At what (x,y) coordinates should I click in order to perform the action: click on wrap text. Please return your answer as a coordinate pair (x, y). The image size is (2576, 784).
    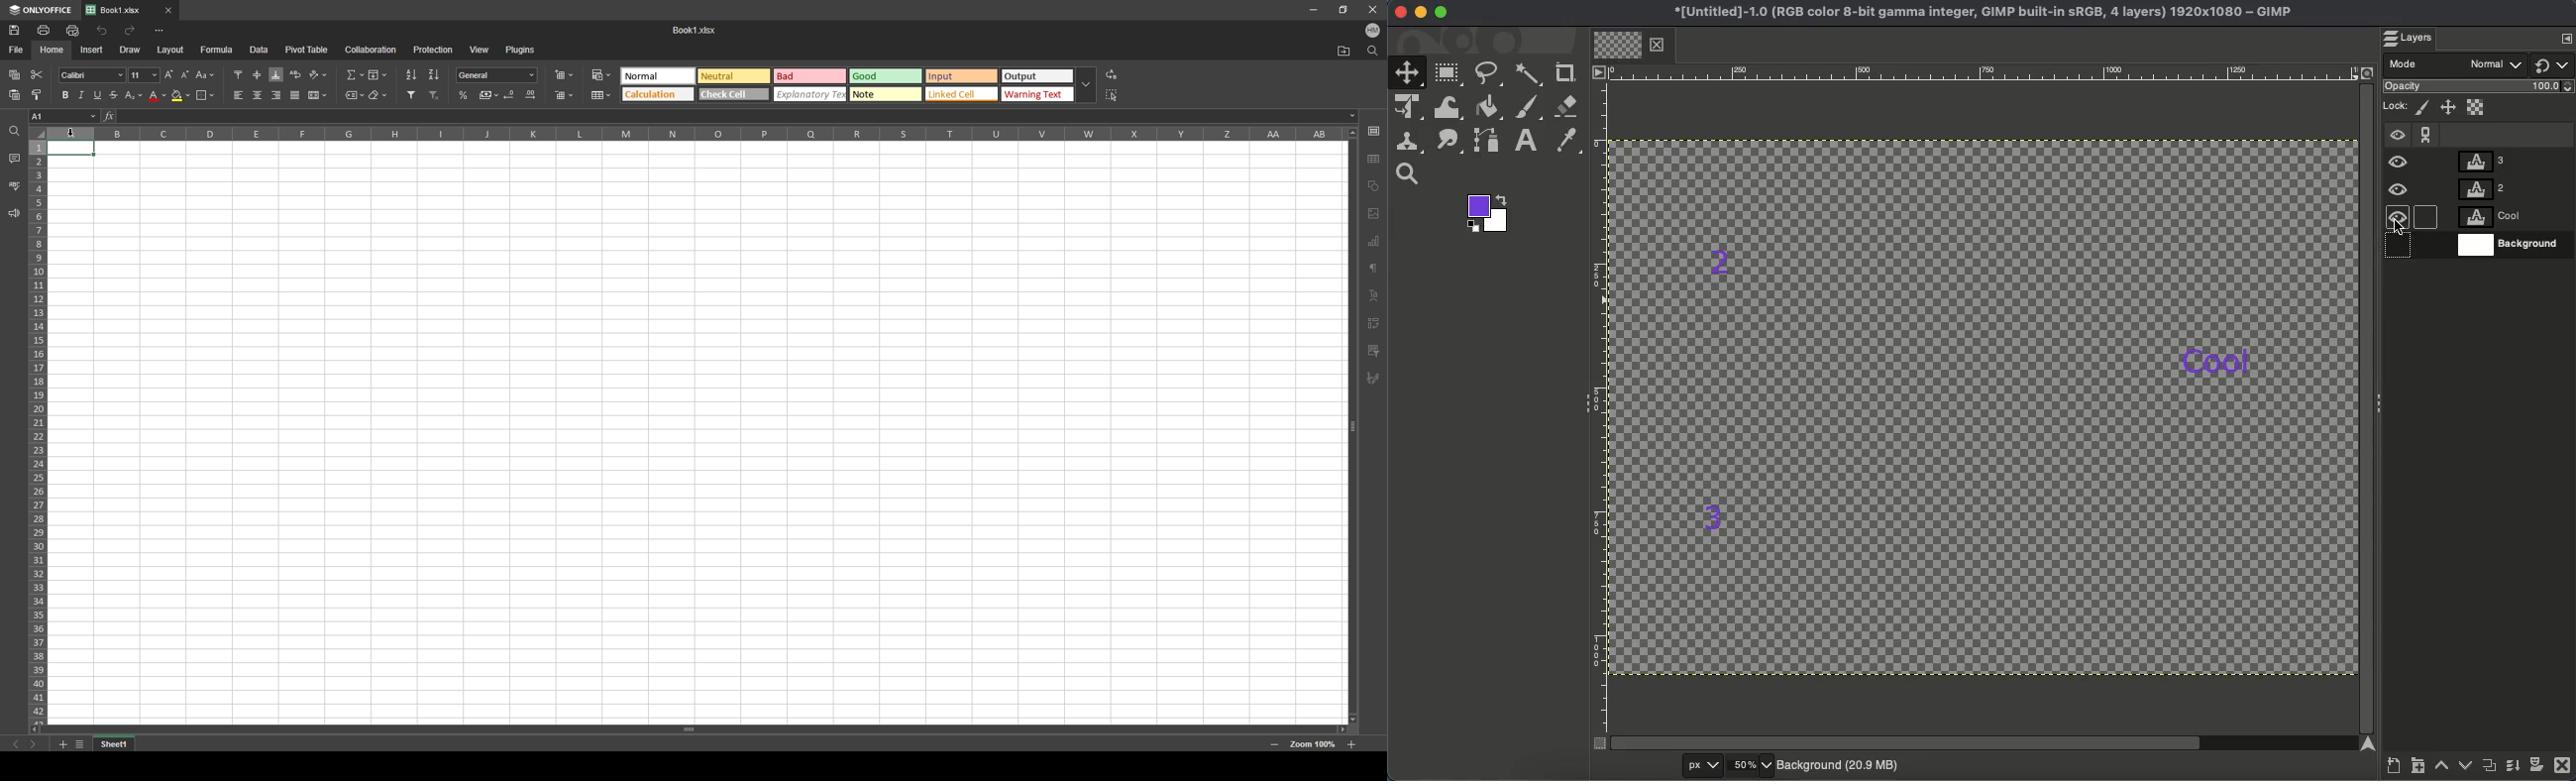
    Looking at the image, I should click on (296, 74).